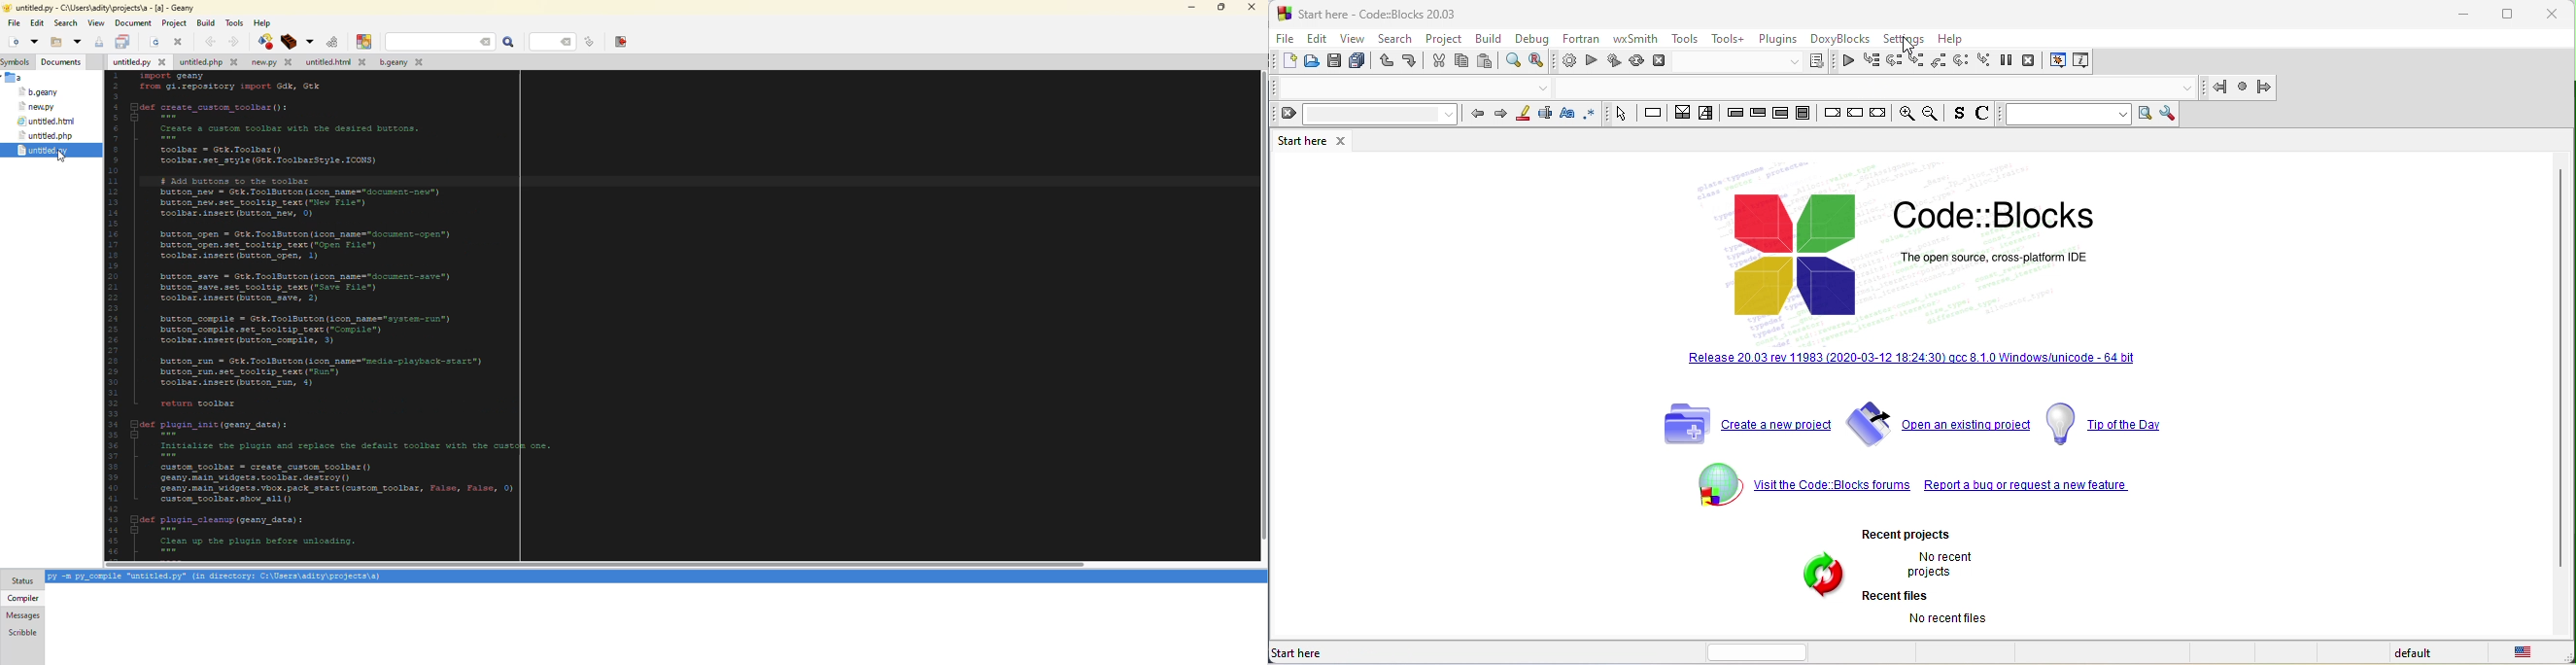  Describe the element at coordinates (1366, 116) in the screenshot. I see `clear` at that location.